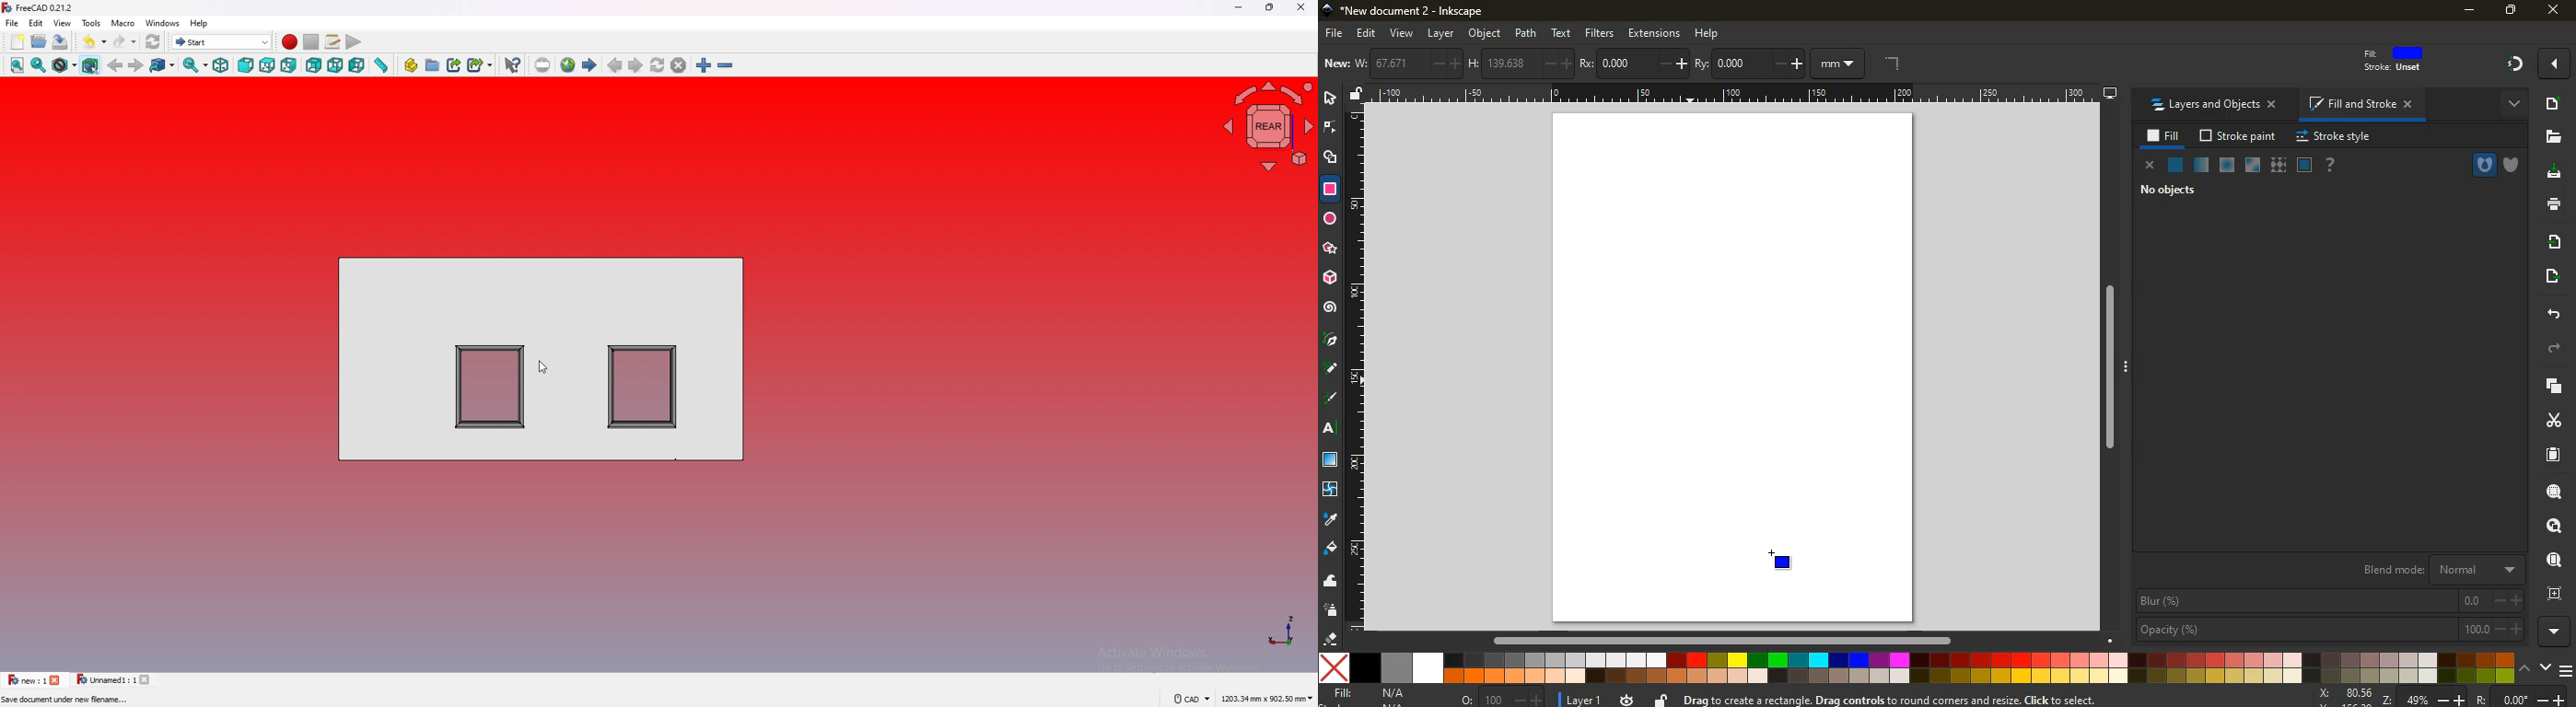 This screenshot has height=728, width=2576. Describe the element at coordinates (2556, 595) in the screenshot. I see `frame` at that location.